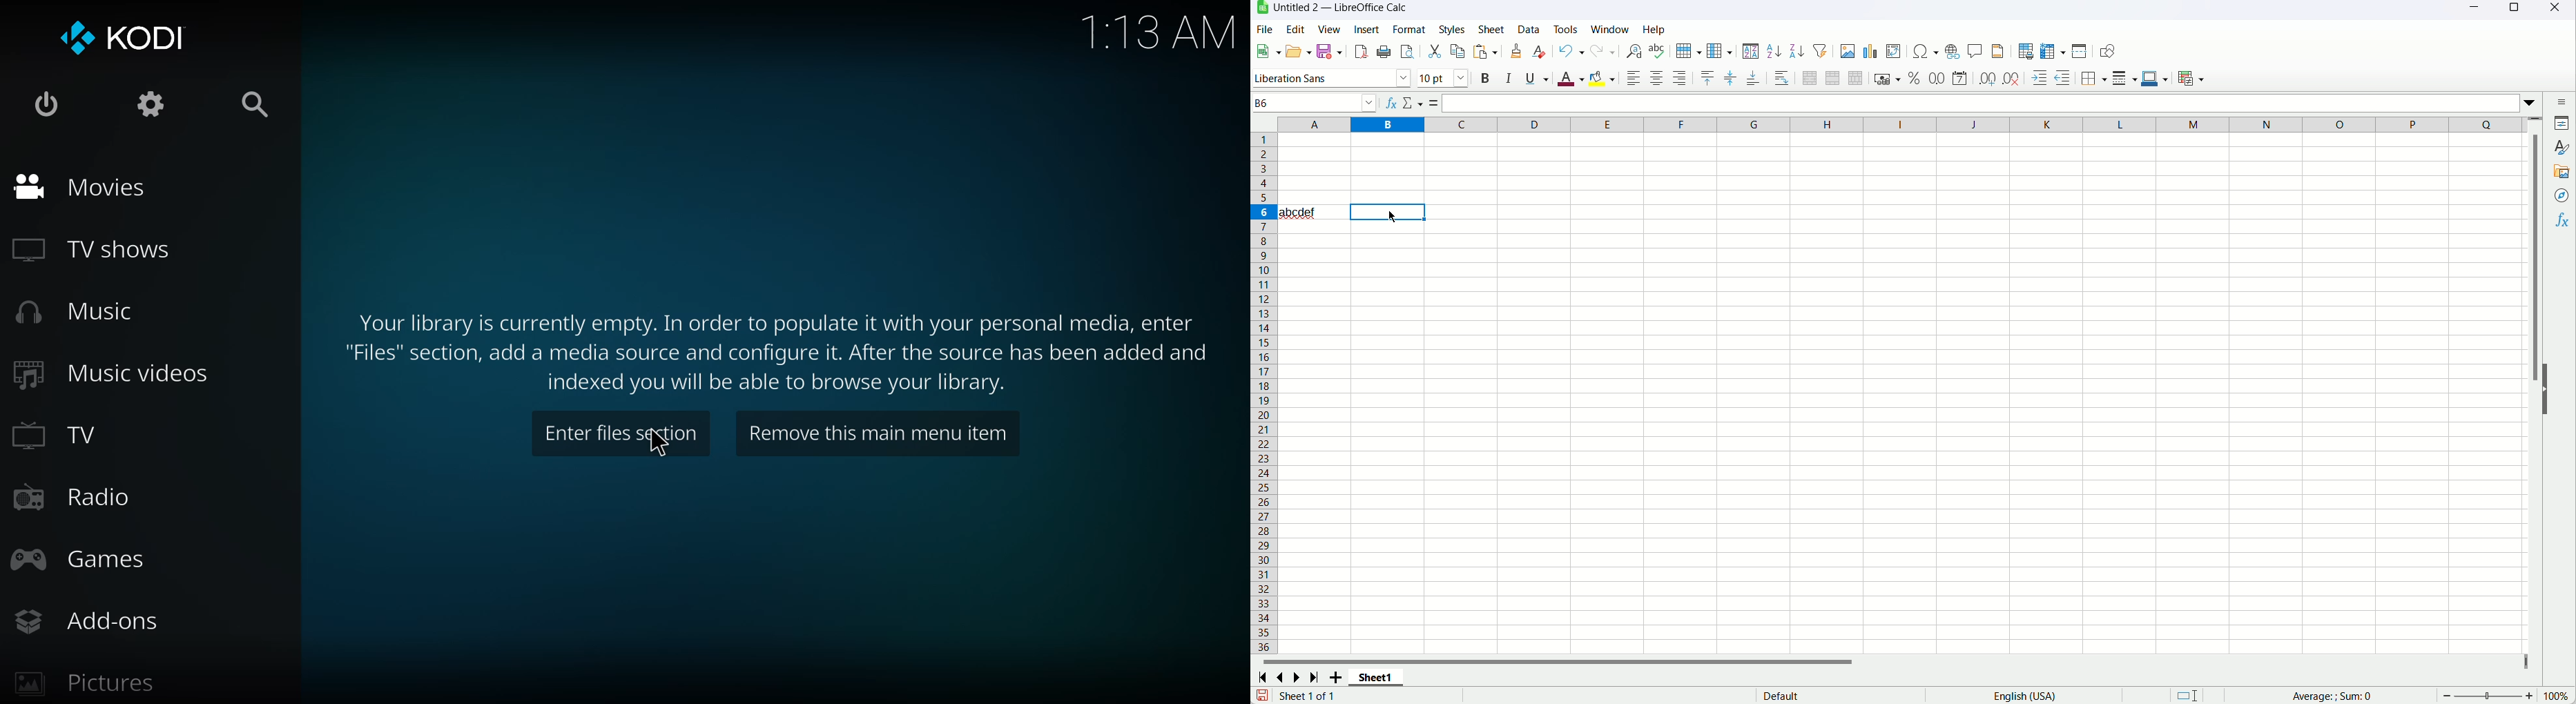 The height and width of the screenshot is (728, 2576). I want to click on games, so click(87, 561).